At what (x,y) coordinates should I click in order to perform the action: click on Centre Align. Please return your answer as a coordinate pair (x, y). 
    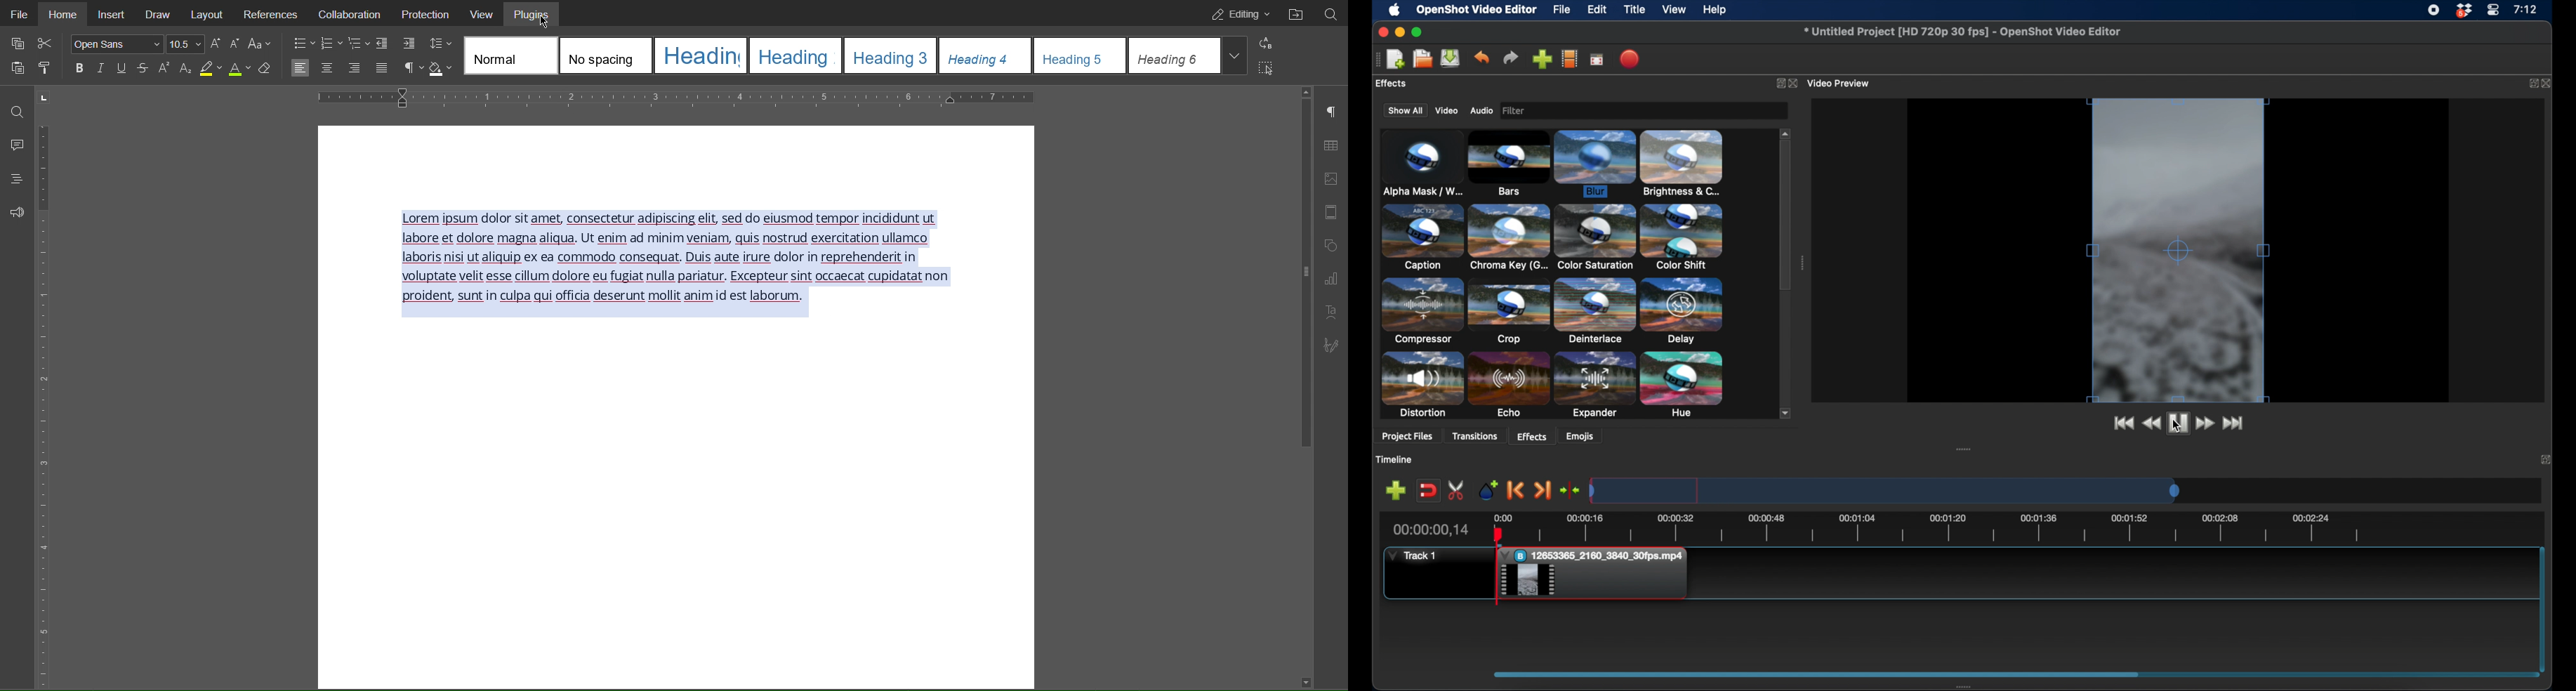
    Looking at the image, I should click on (326, 69).